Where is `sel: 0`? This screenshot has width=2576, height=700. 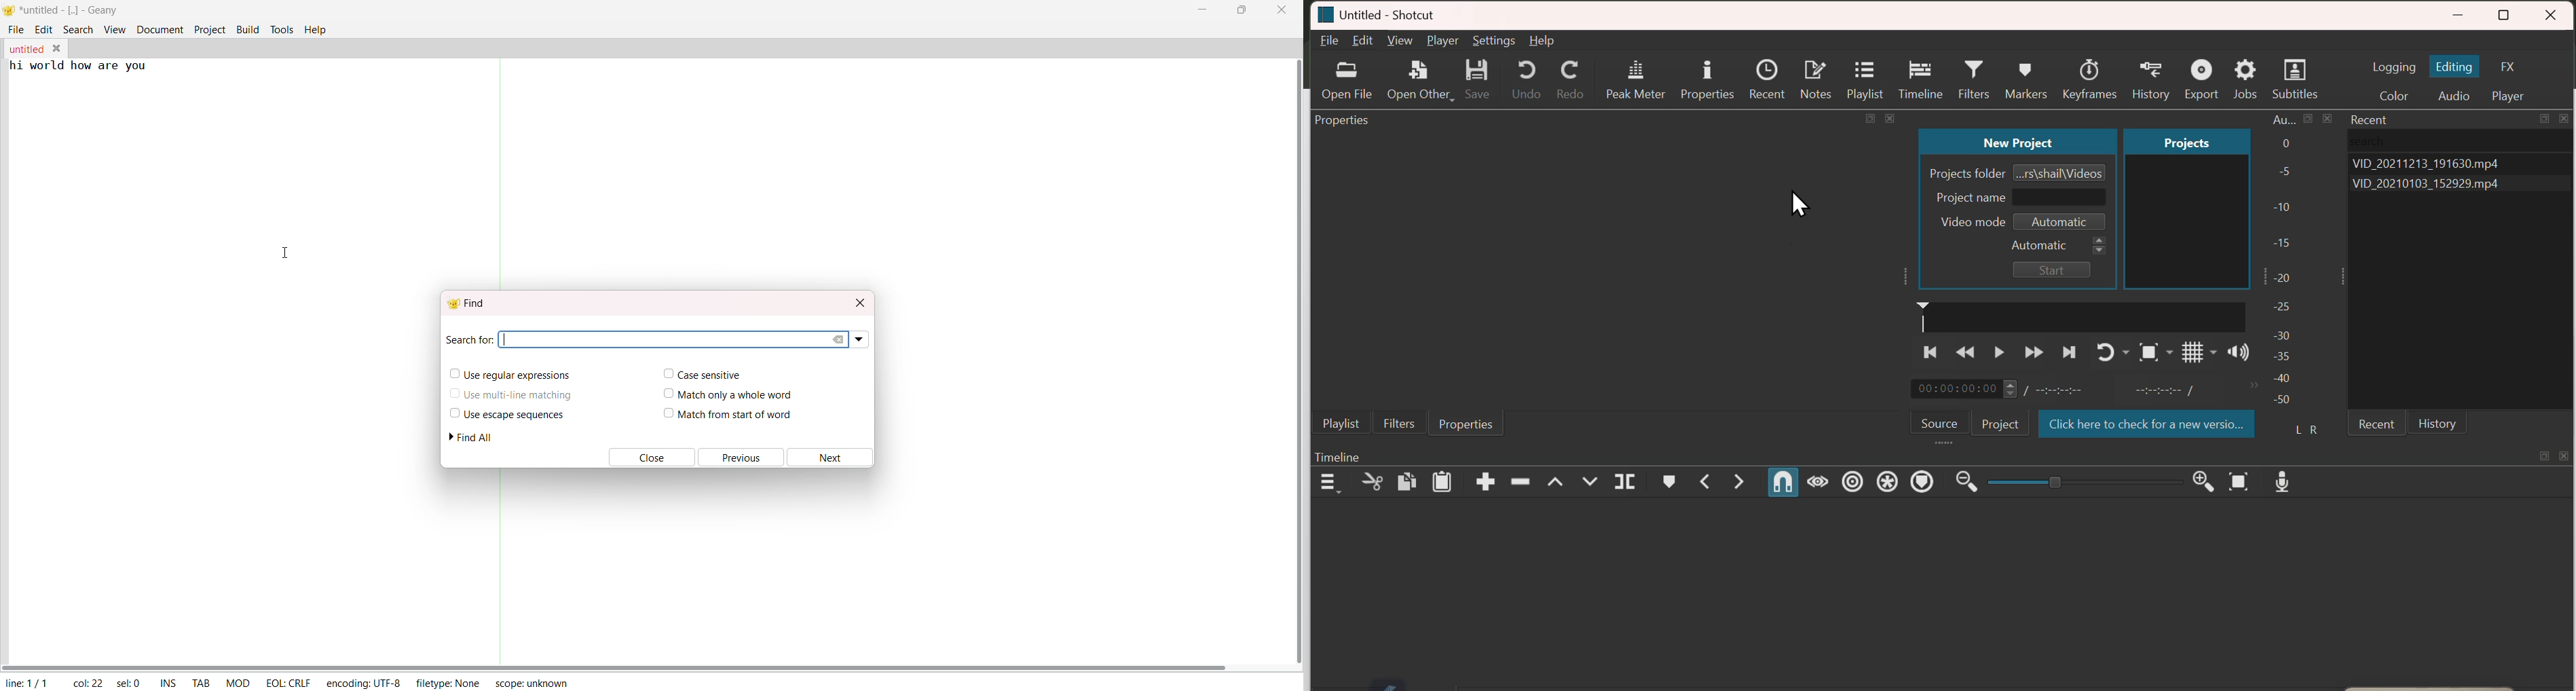 sel: 0 is located at coordinates (130, 683).